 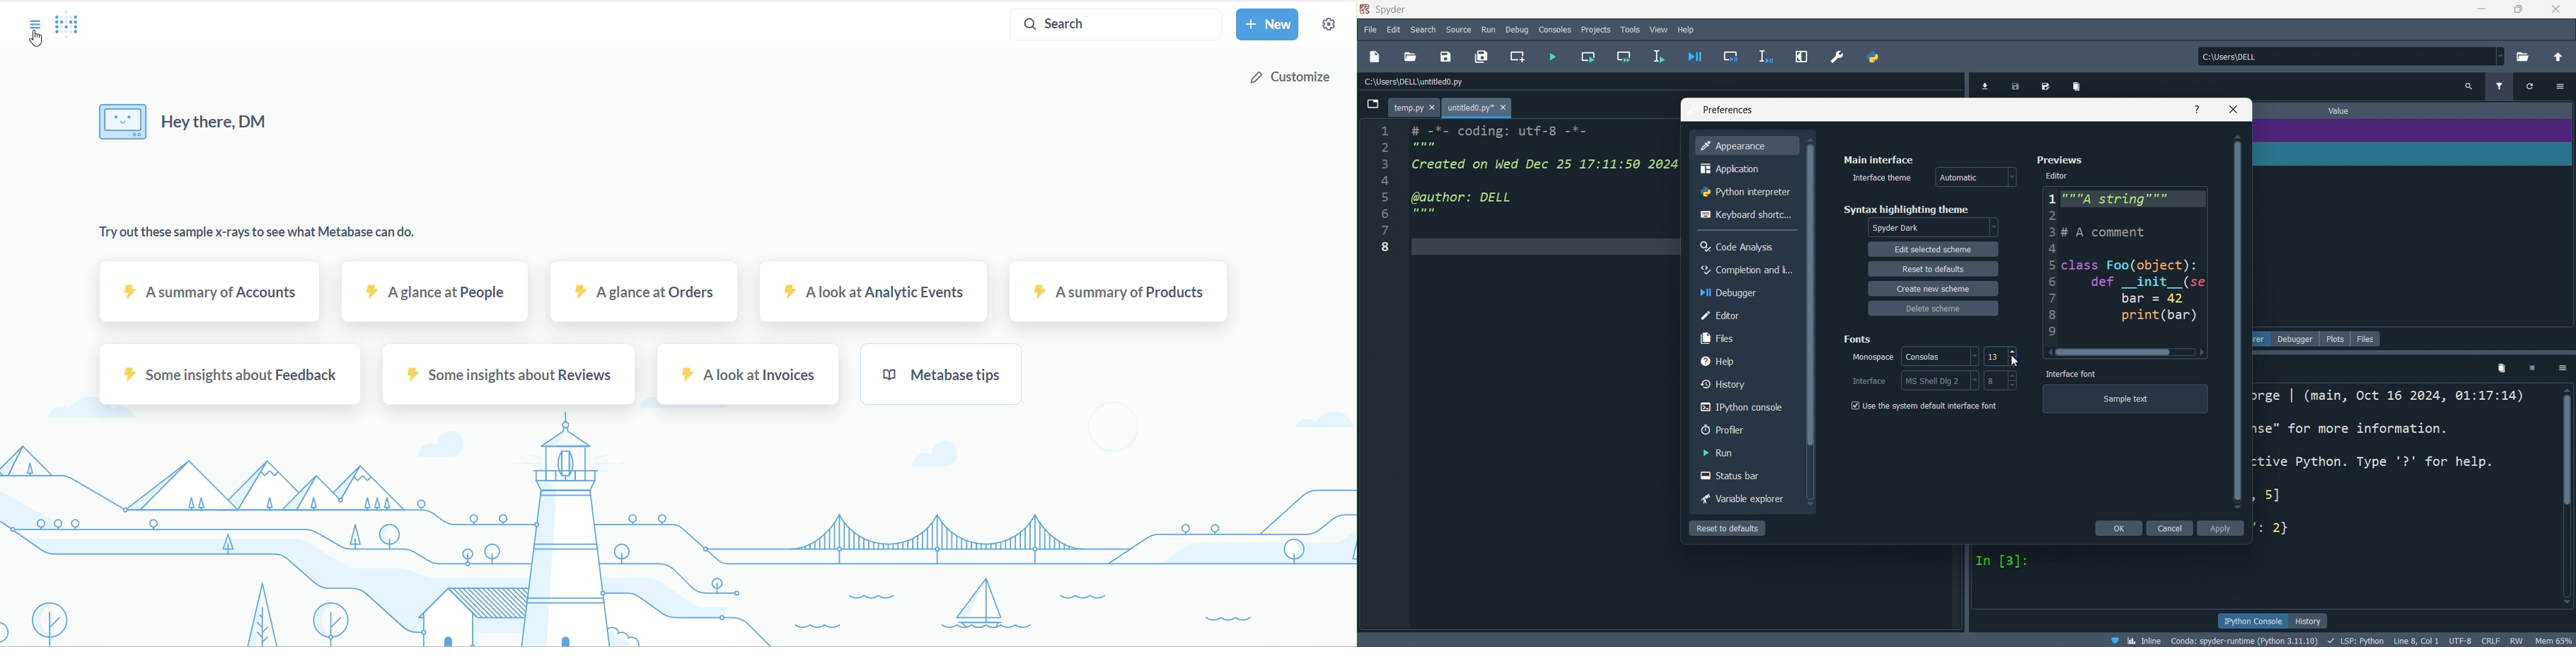 I want to click on source, so click(x=1459, y=29).